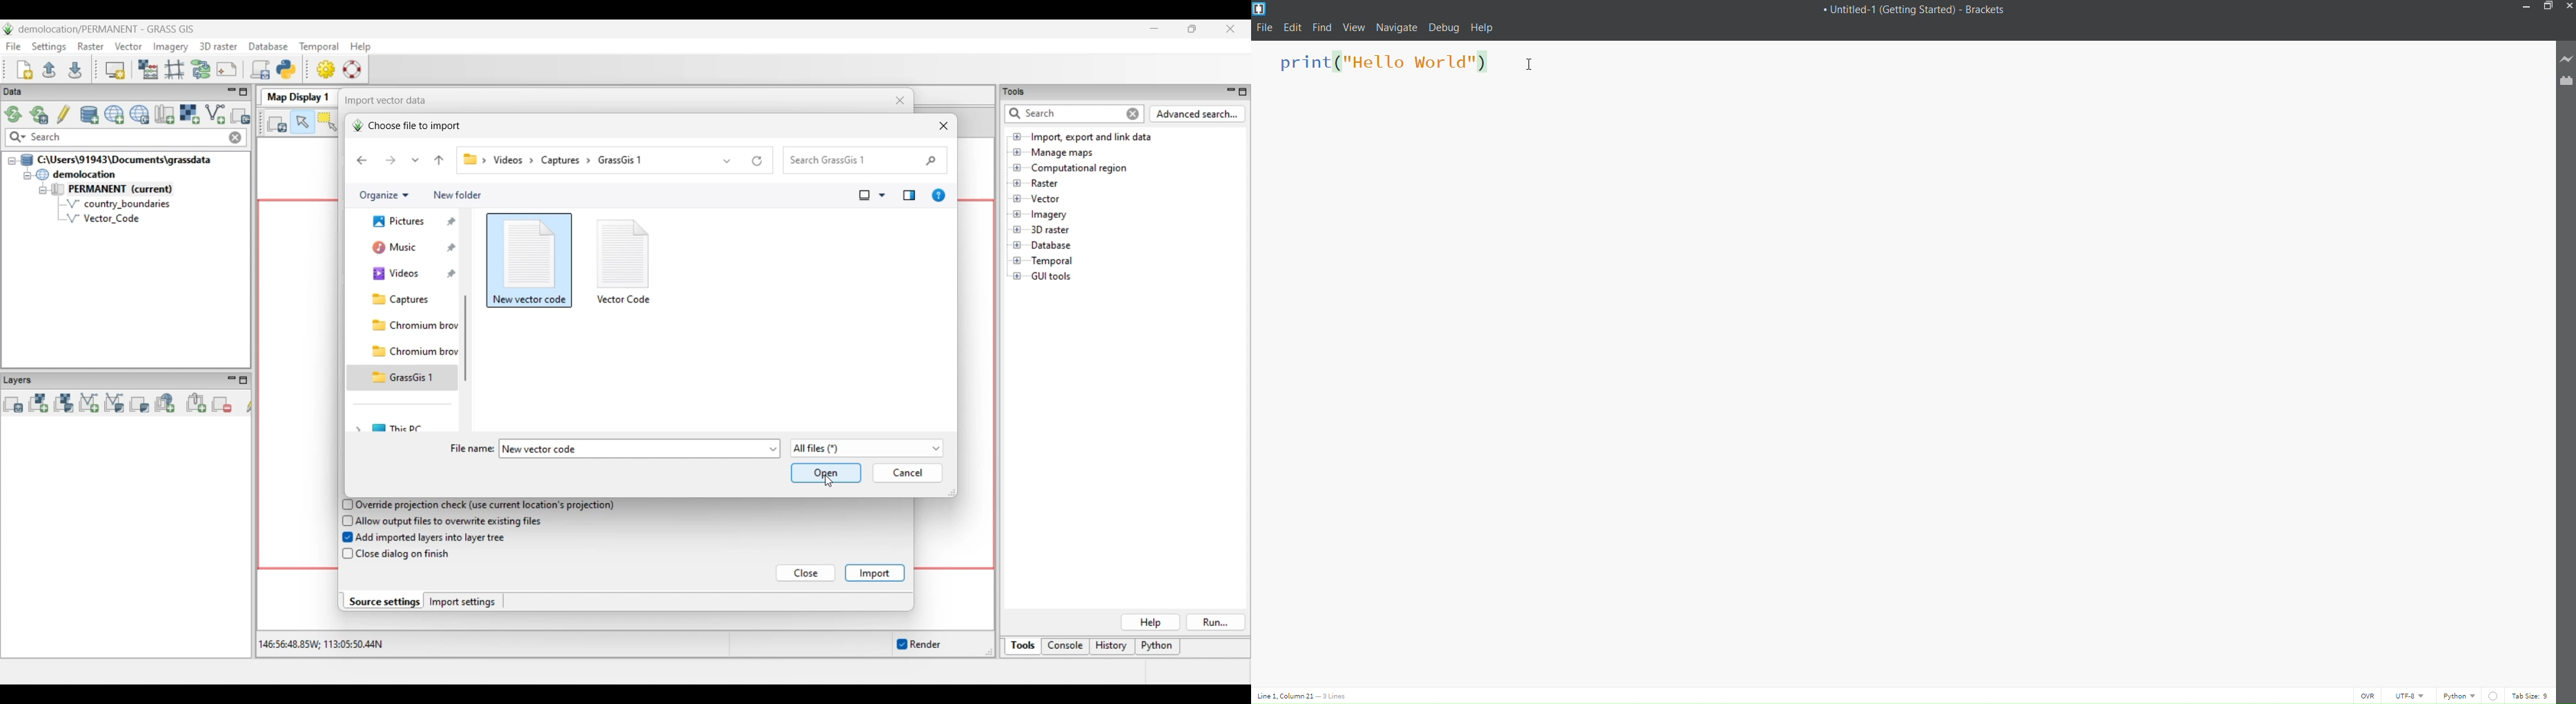 The image size is (2576, 728). I want to click on help, so click(1484, 26).